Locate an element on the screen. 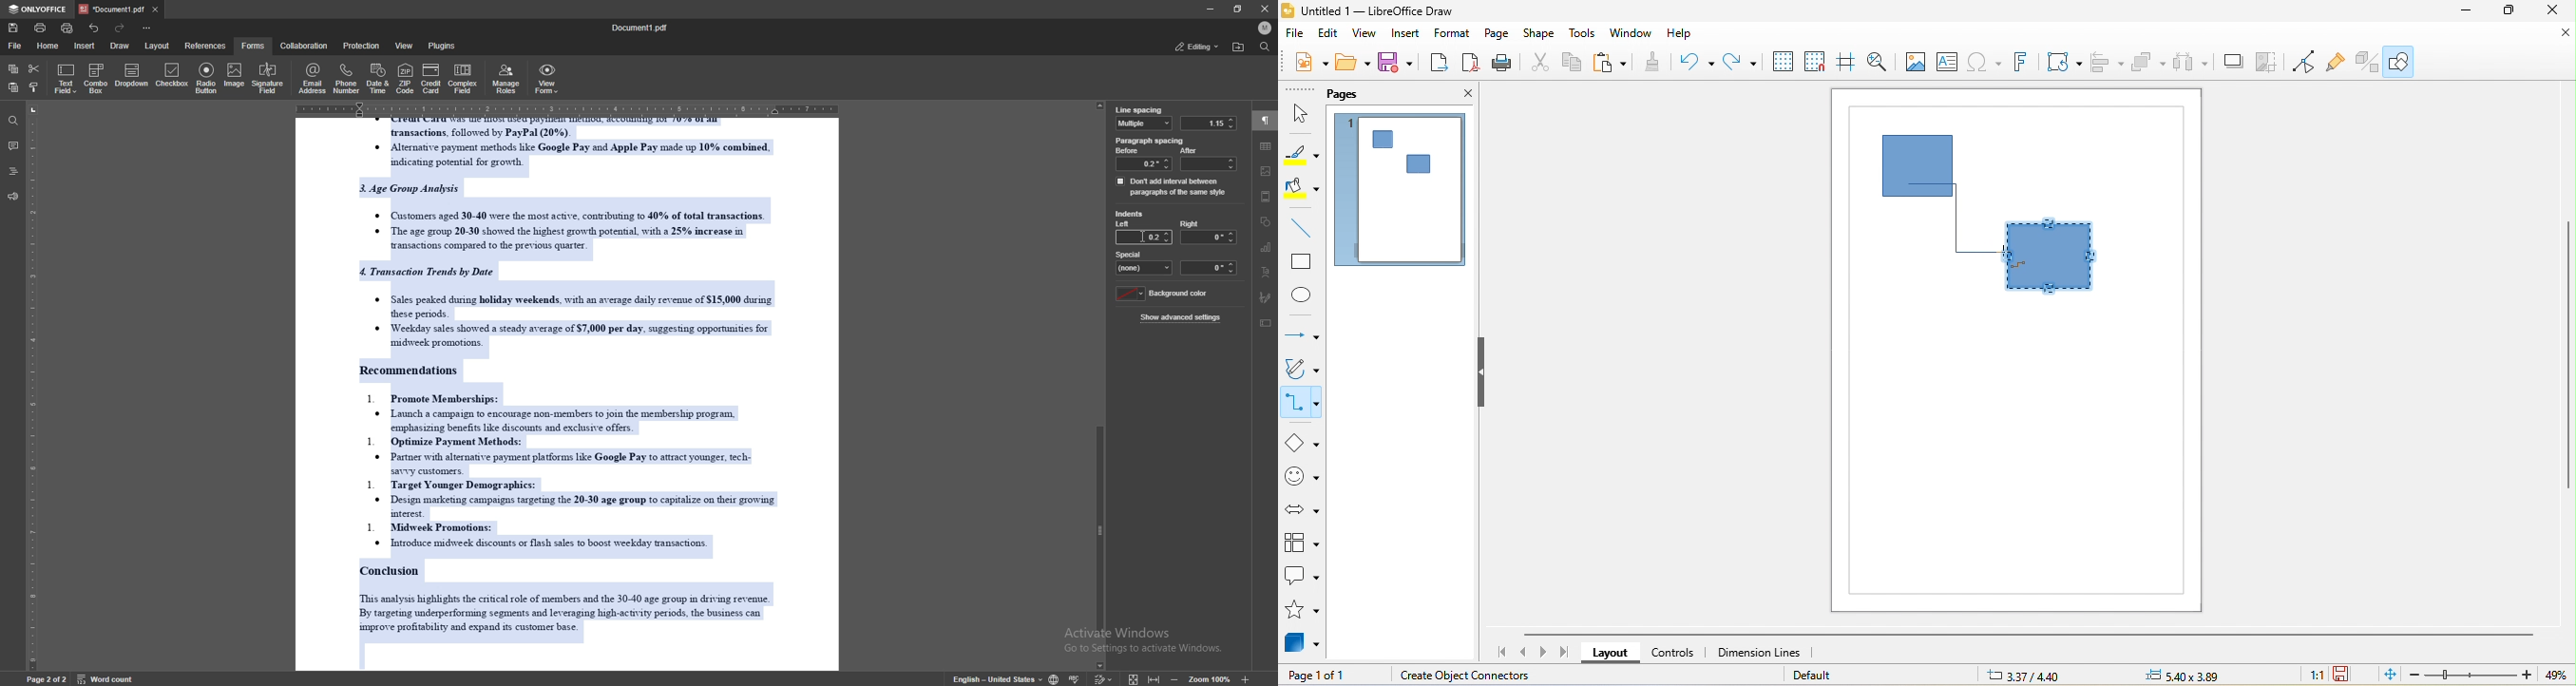 The image size is (2576, 700). line color is located at coordinates (1302, 154).